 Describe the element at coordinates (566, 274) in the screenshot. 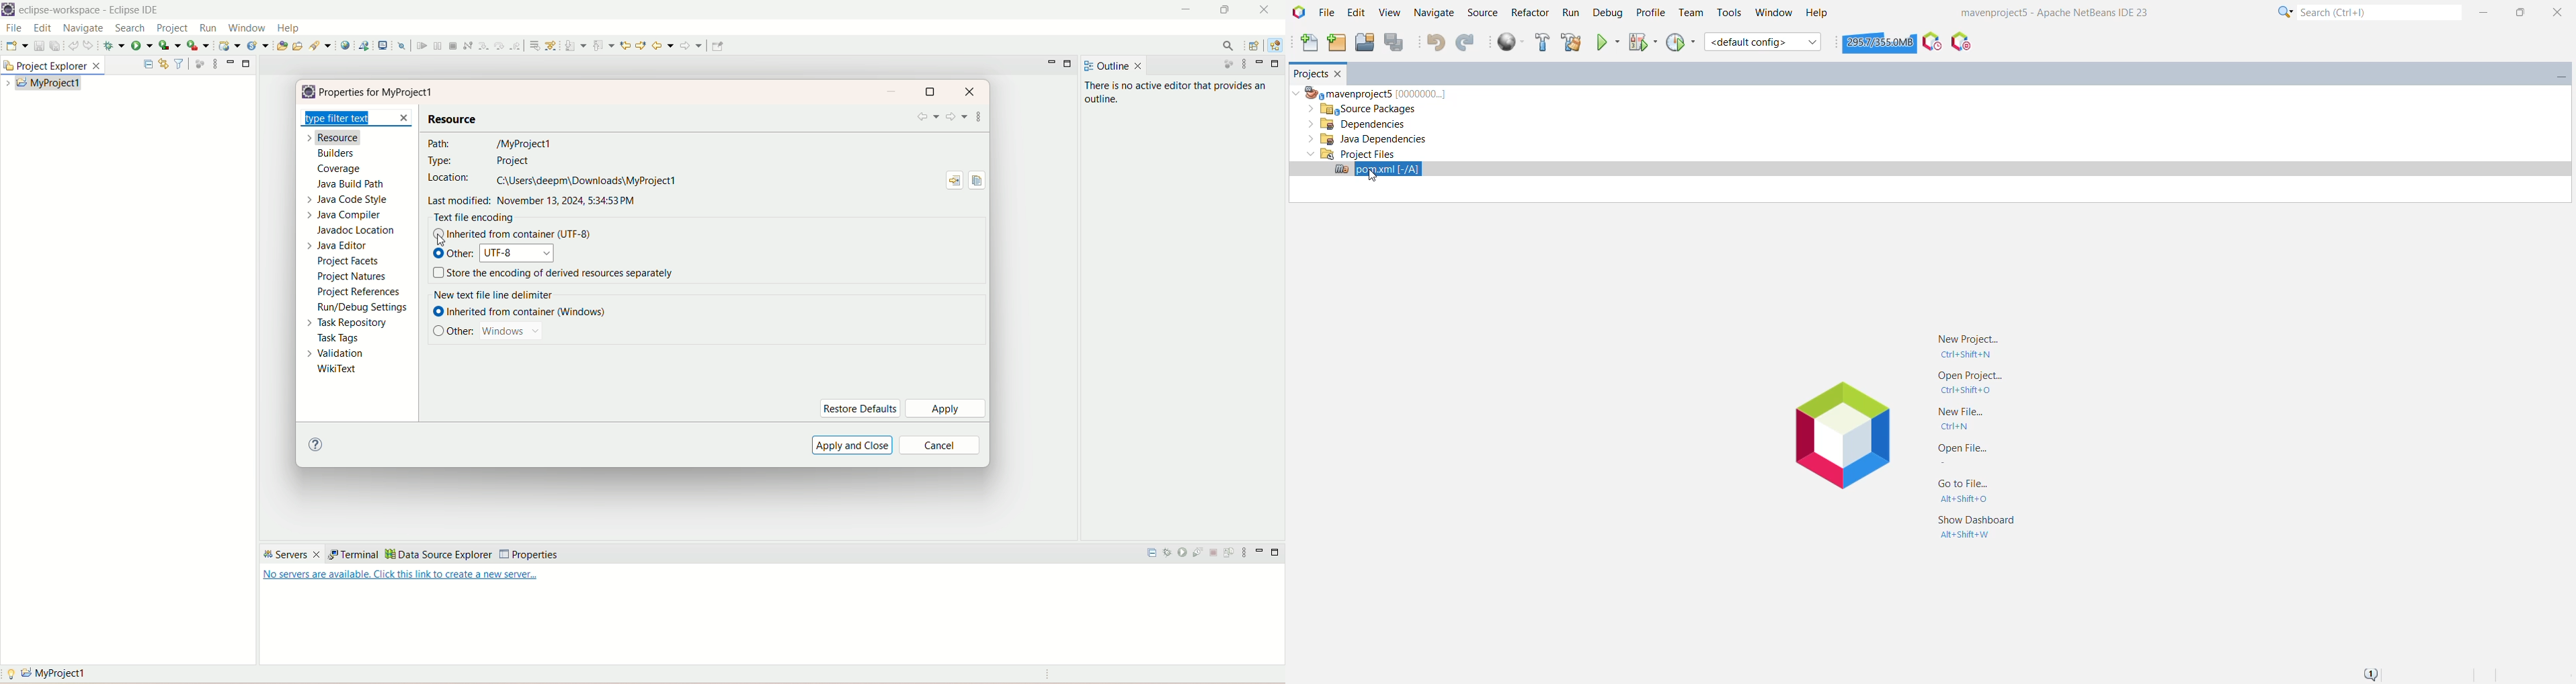

I see `store the encoding of derived resource separately` at that location.